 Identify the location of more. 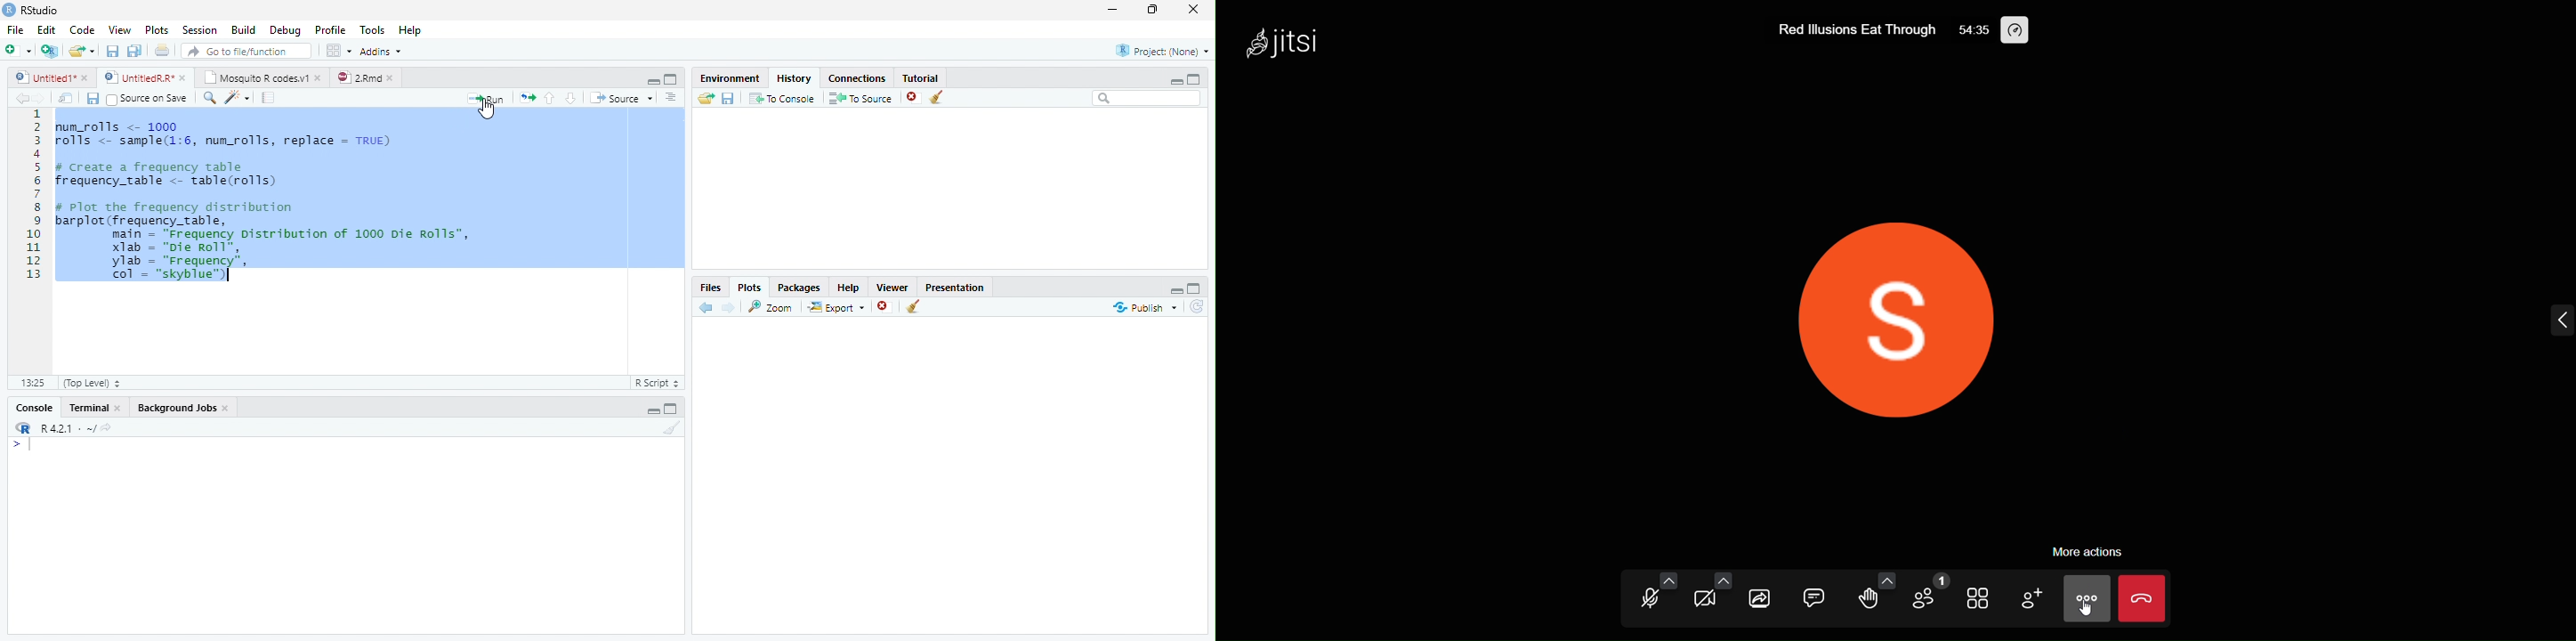
(2088, 597).